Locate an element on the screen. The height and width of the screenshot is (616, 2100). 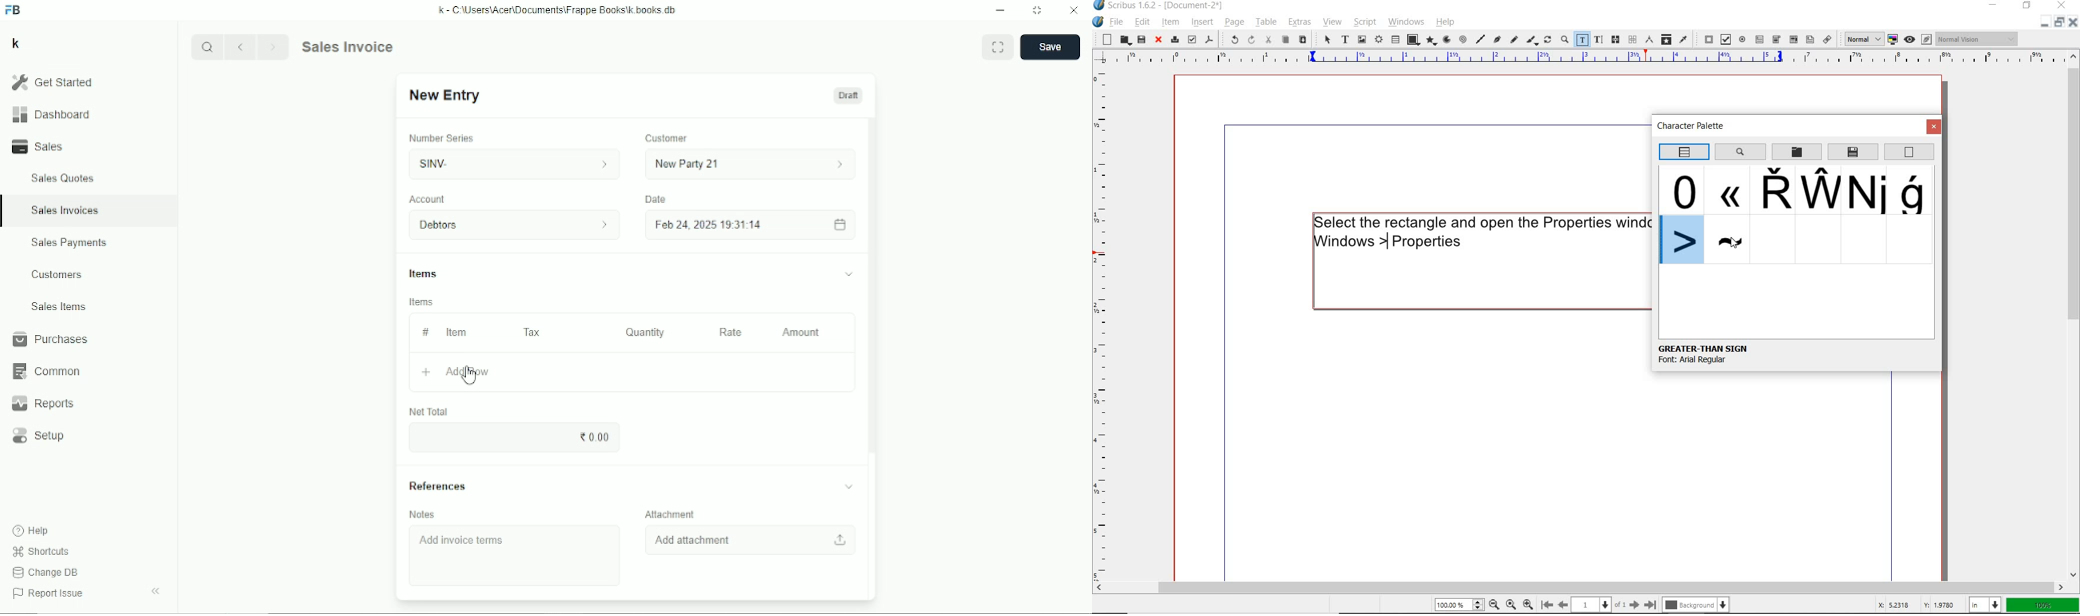
Toggle between form and full width is located at coordinates (998, 46).